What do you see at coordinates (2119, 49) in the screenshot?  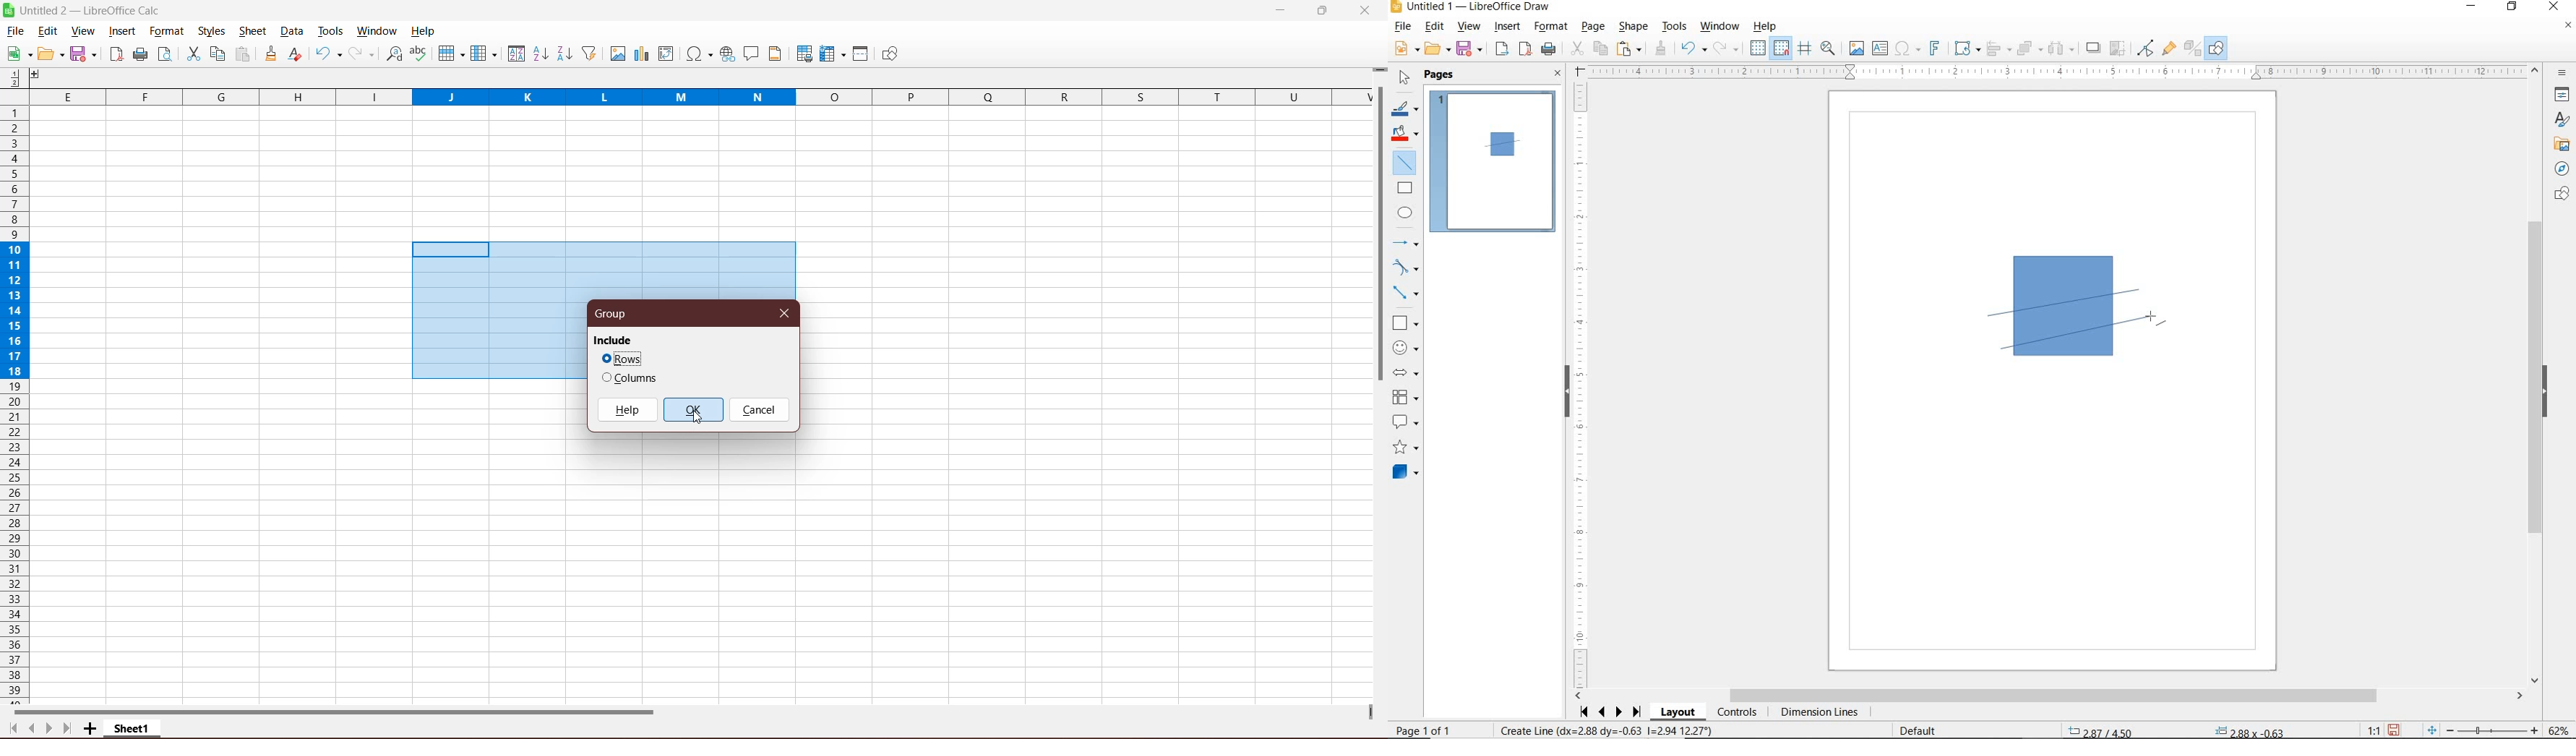 I see `CROP IMAGE` at bounding box center [2119, 49].